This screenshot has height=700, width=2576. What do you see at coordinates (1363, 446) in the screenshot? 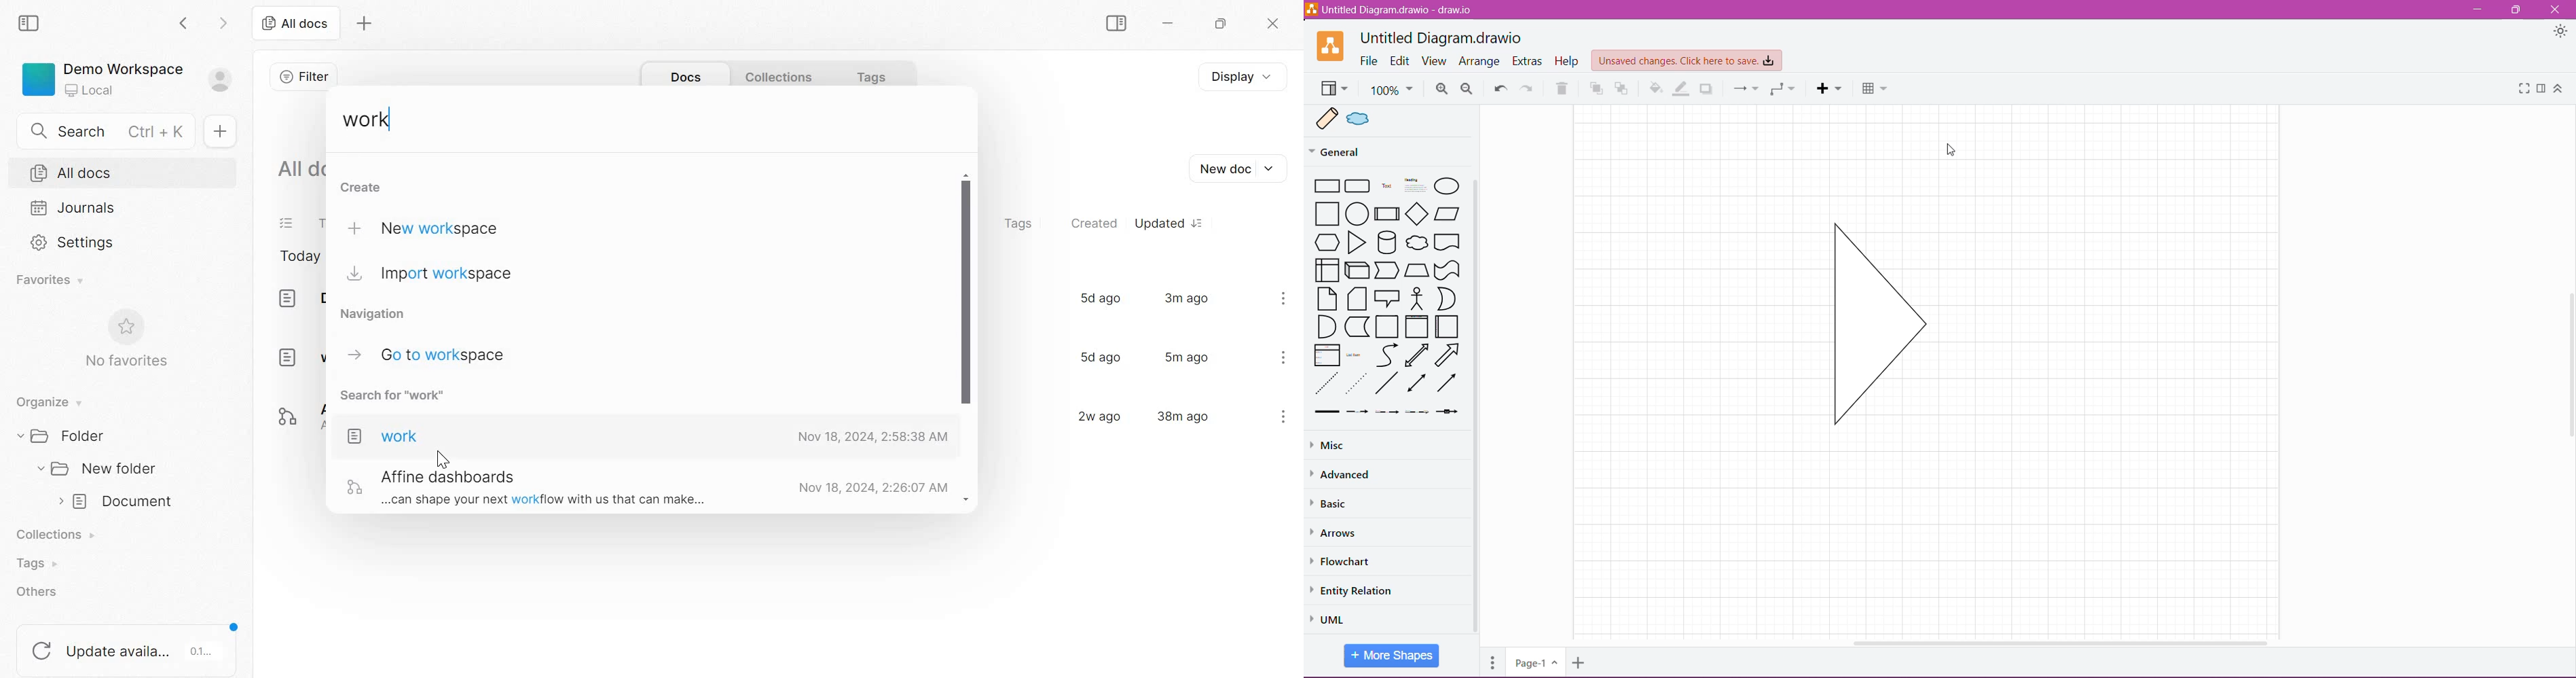
I see `Misc` at bounding box center [1363, 446].